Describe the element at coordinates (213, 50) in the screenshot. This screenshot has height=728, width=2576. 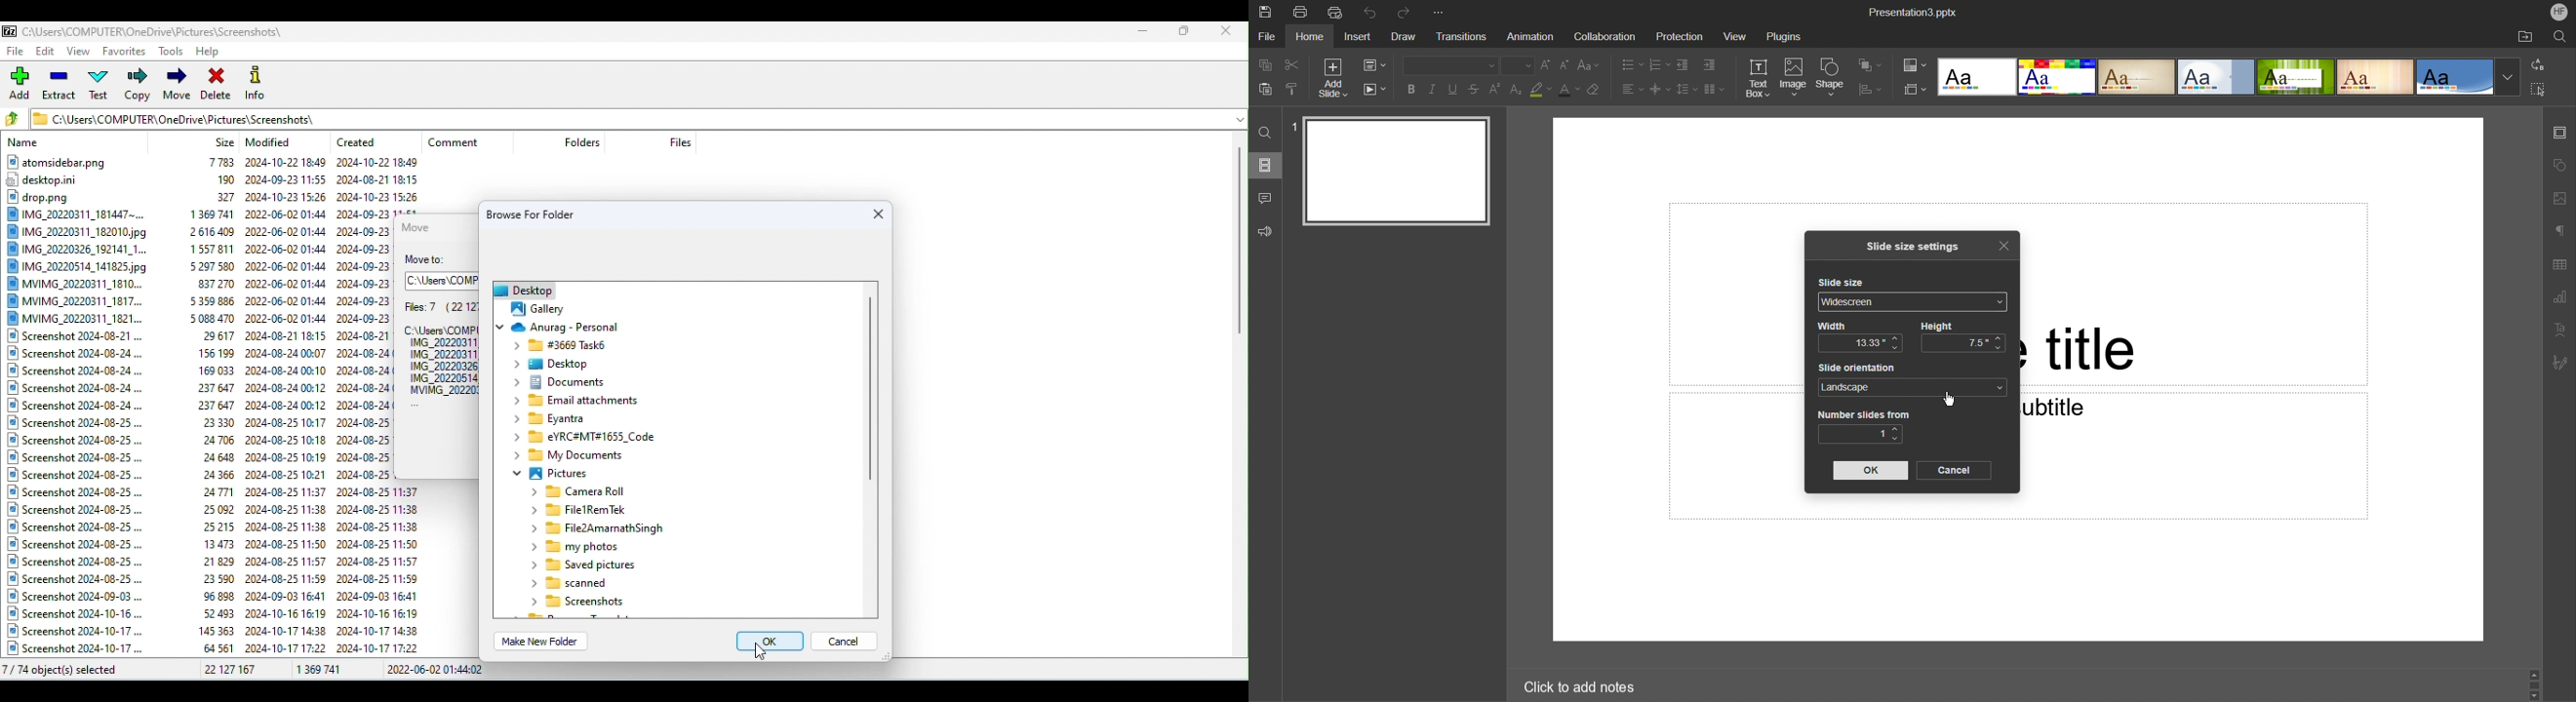
I see `Help` at that location.